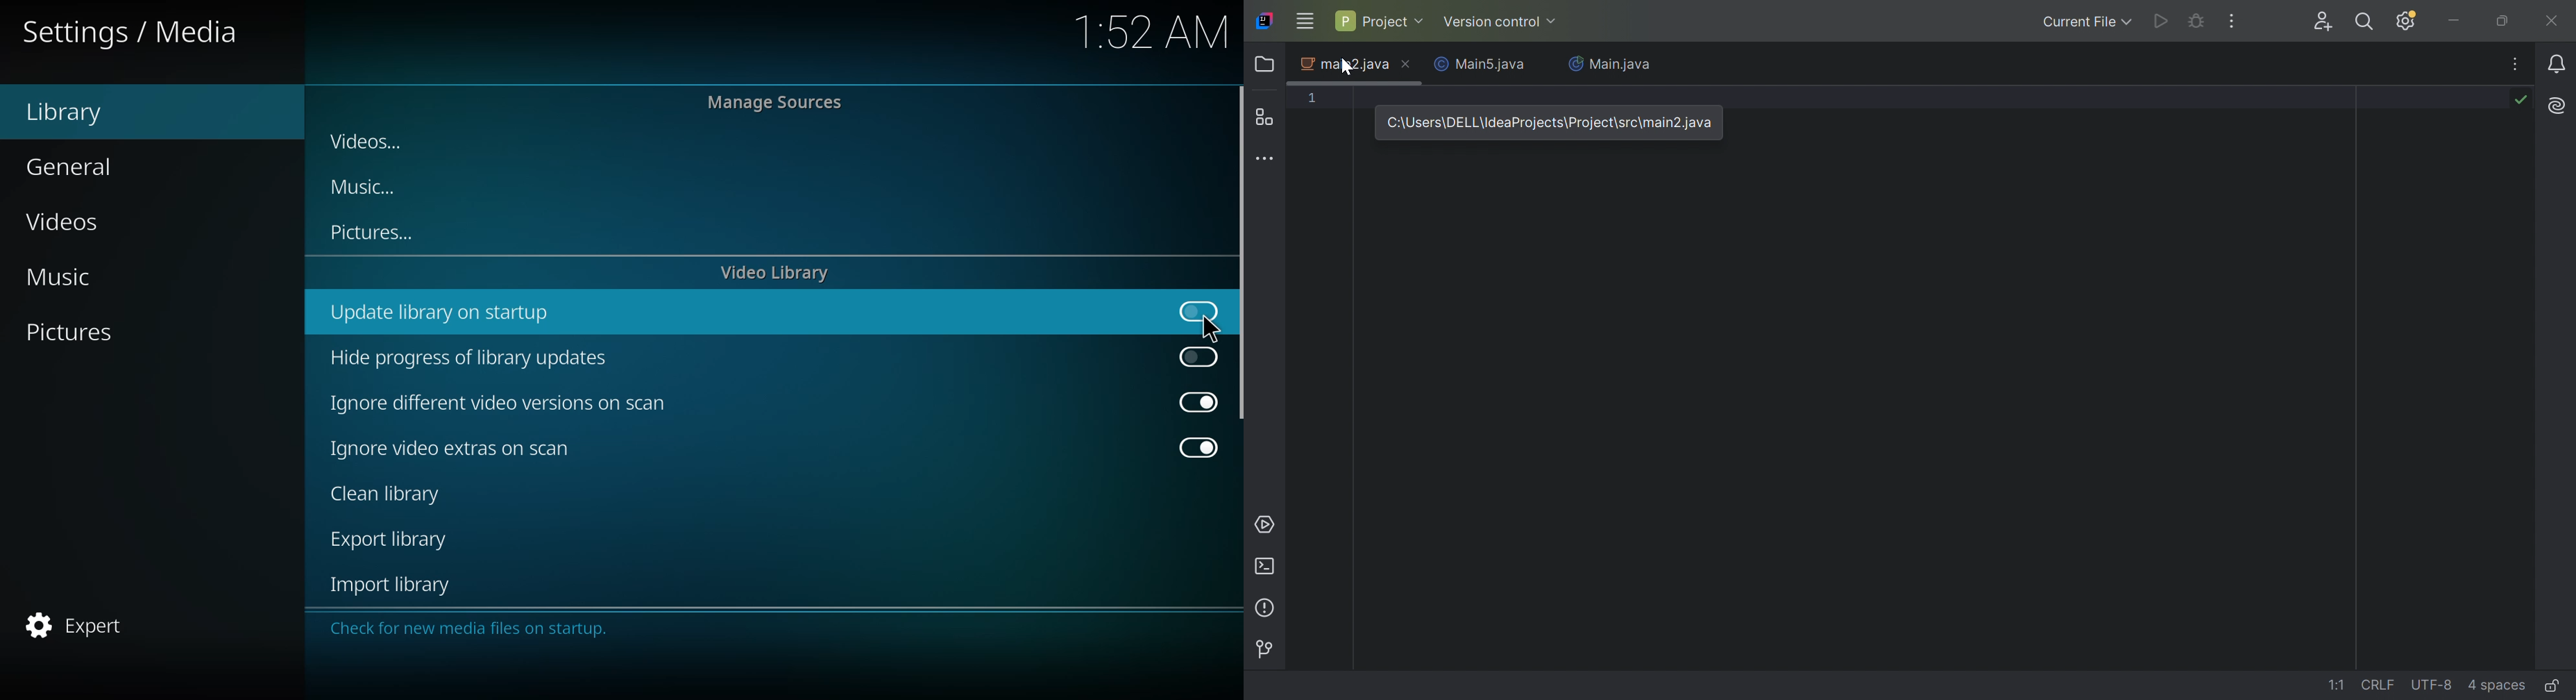  Describe the element at coordinates (1266, 117) in the screenshot. I see `Structure` at that location.